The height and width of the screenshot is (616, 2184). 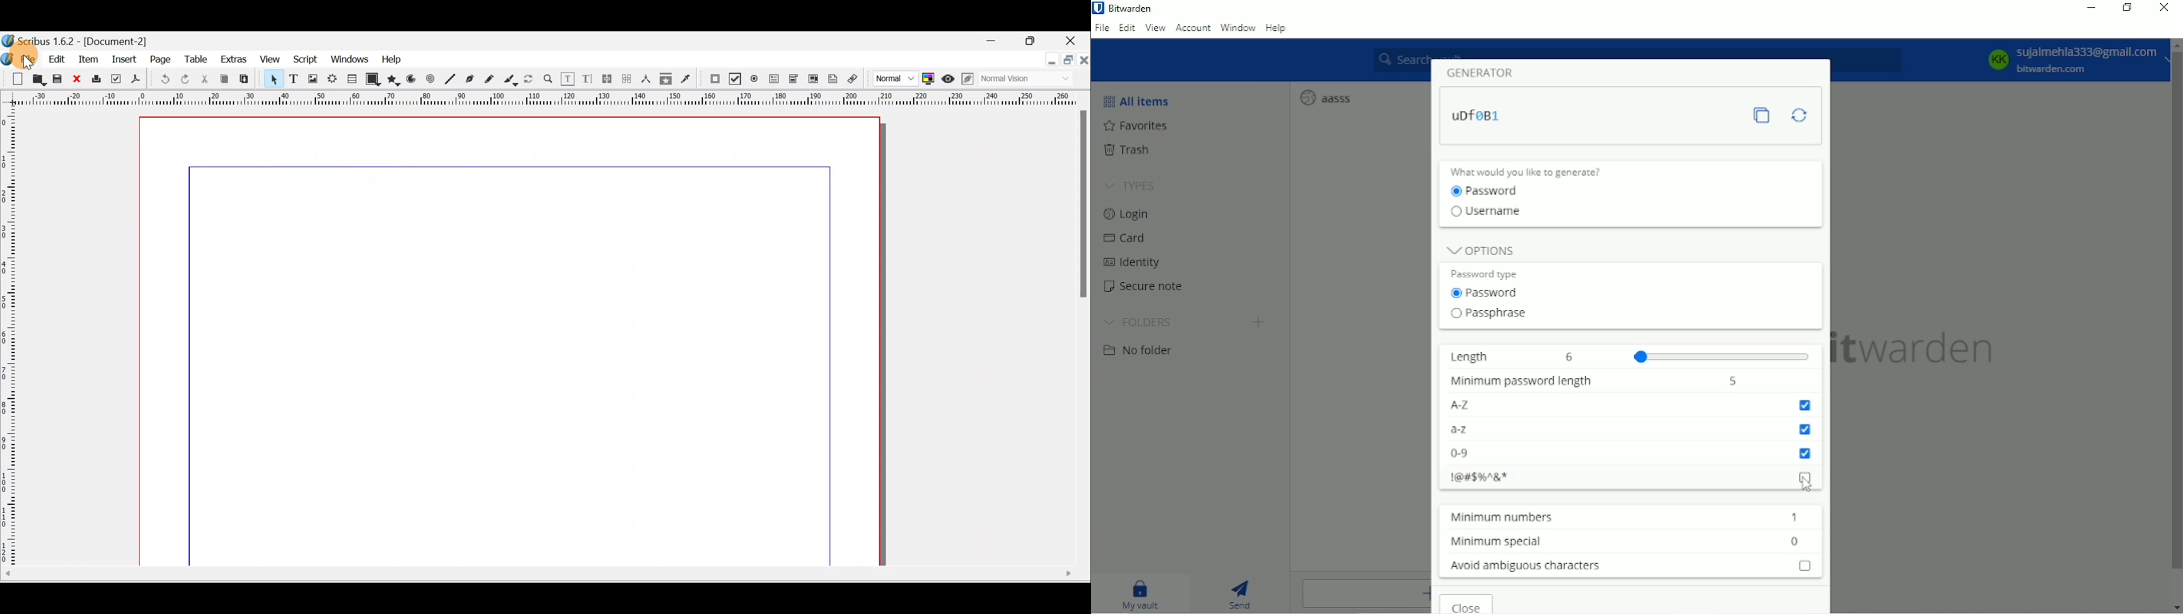 What do you see at coordinates (1127, 27) in the screenshot?
I see `Edit` at bounding box center [1127, 27].